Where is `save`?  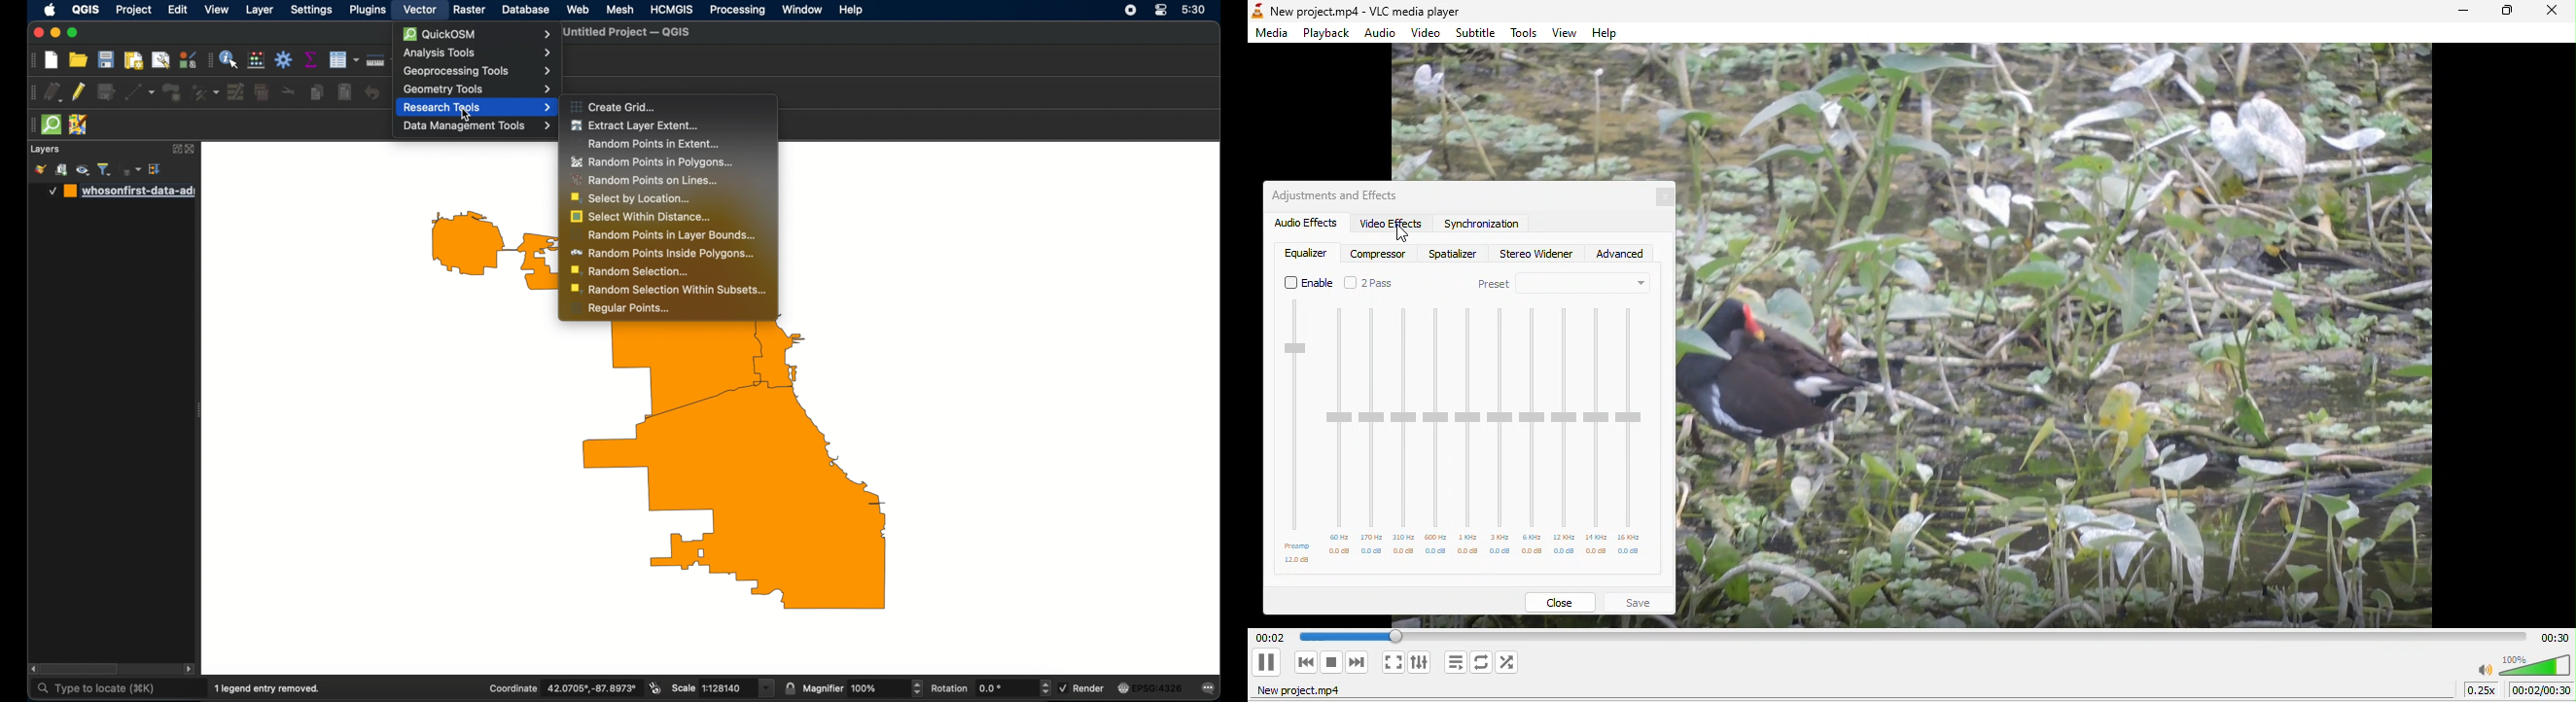 save is located at coordinates (1640, 603).